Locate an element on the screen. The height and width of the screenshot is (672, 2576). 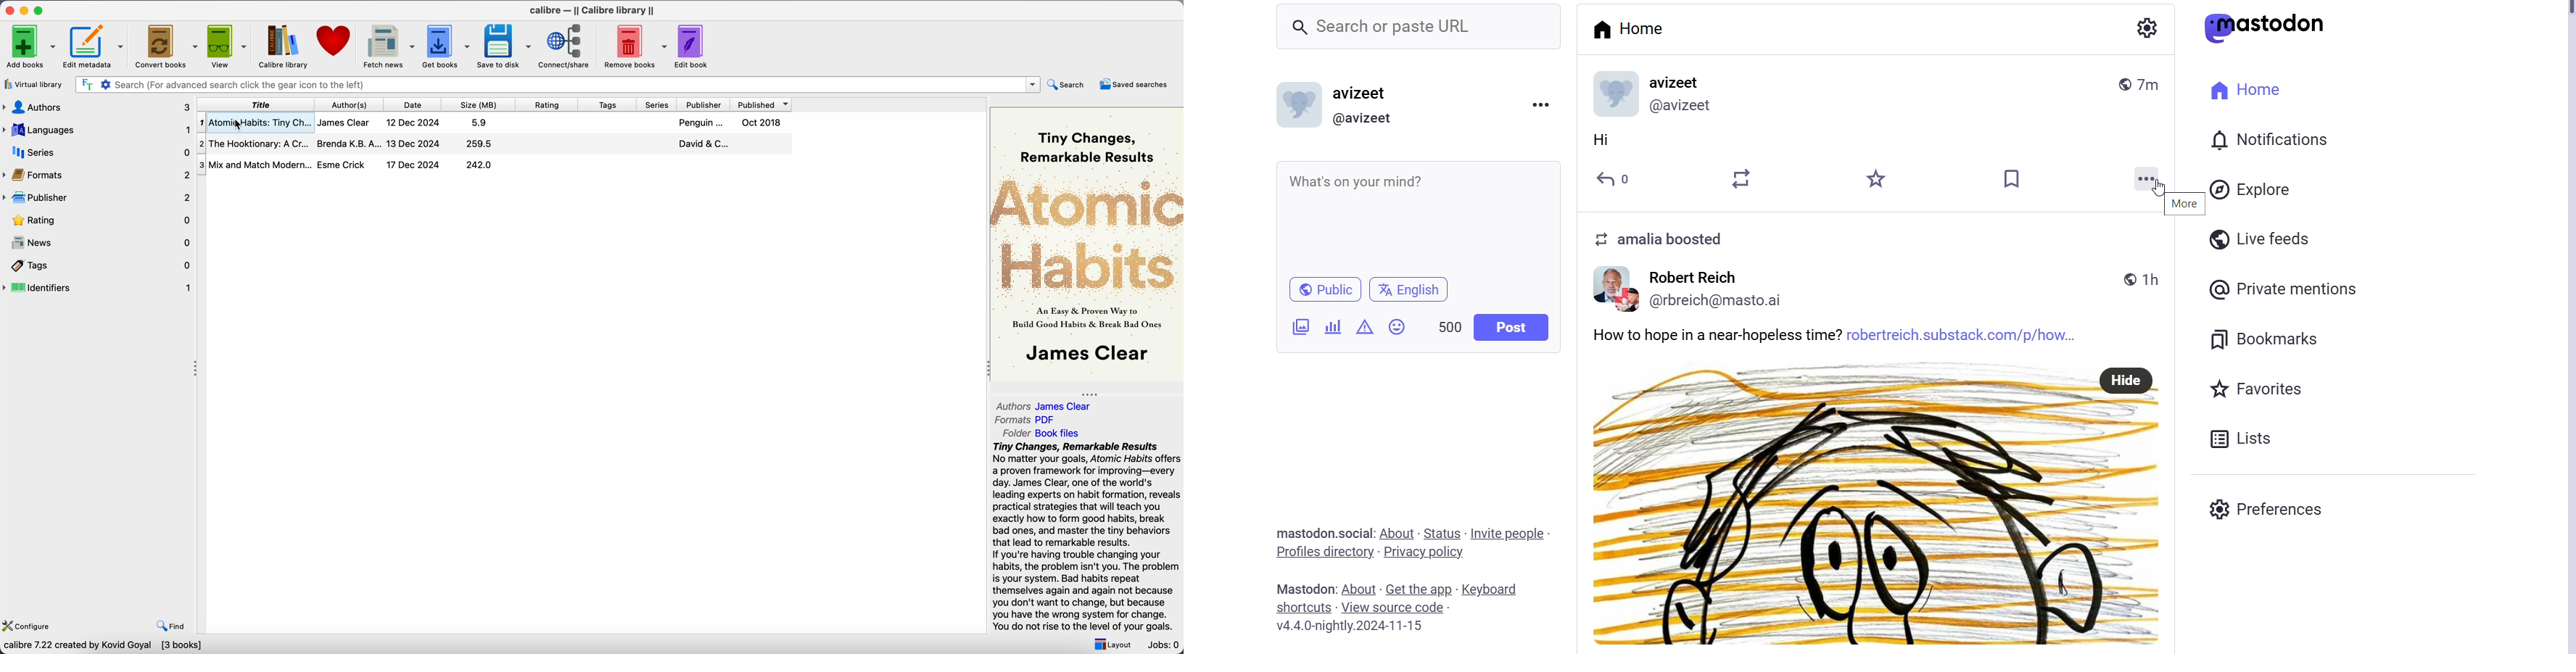
Convert books is located at coordinates (166, 45).